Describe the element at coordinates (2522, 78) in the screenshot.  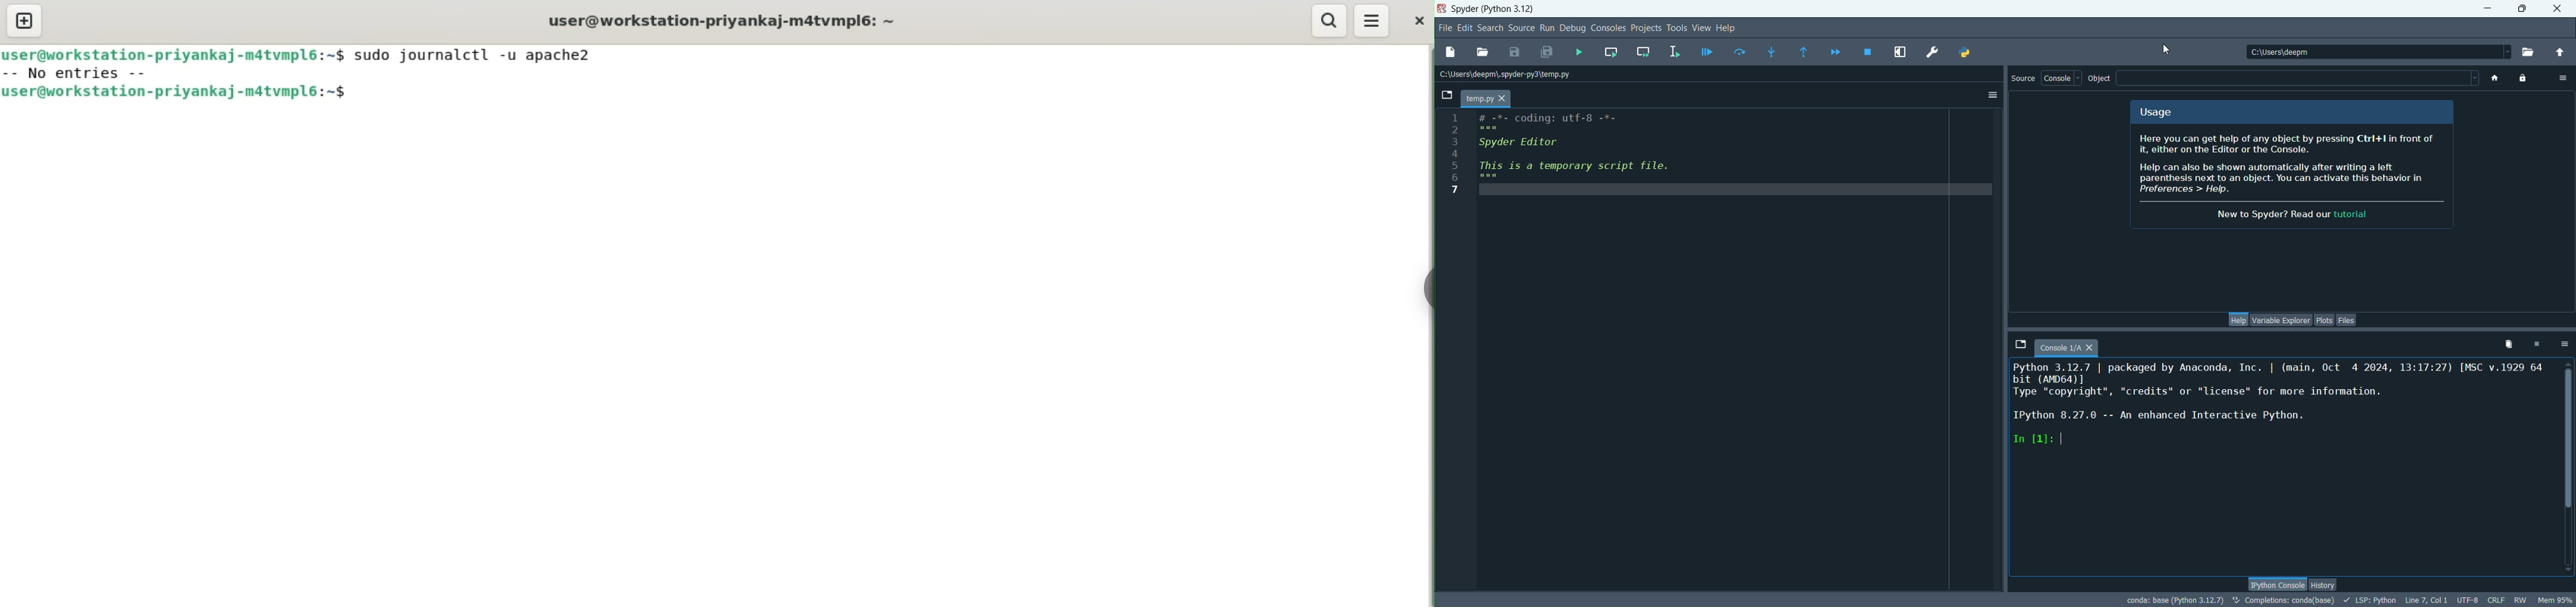
I see `lock` at that location.